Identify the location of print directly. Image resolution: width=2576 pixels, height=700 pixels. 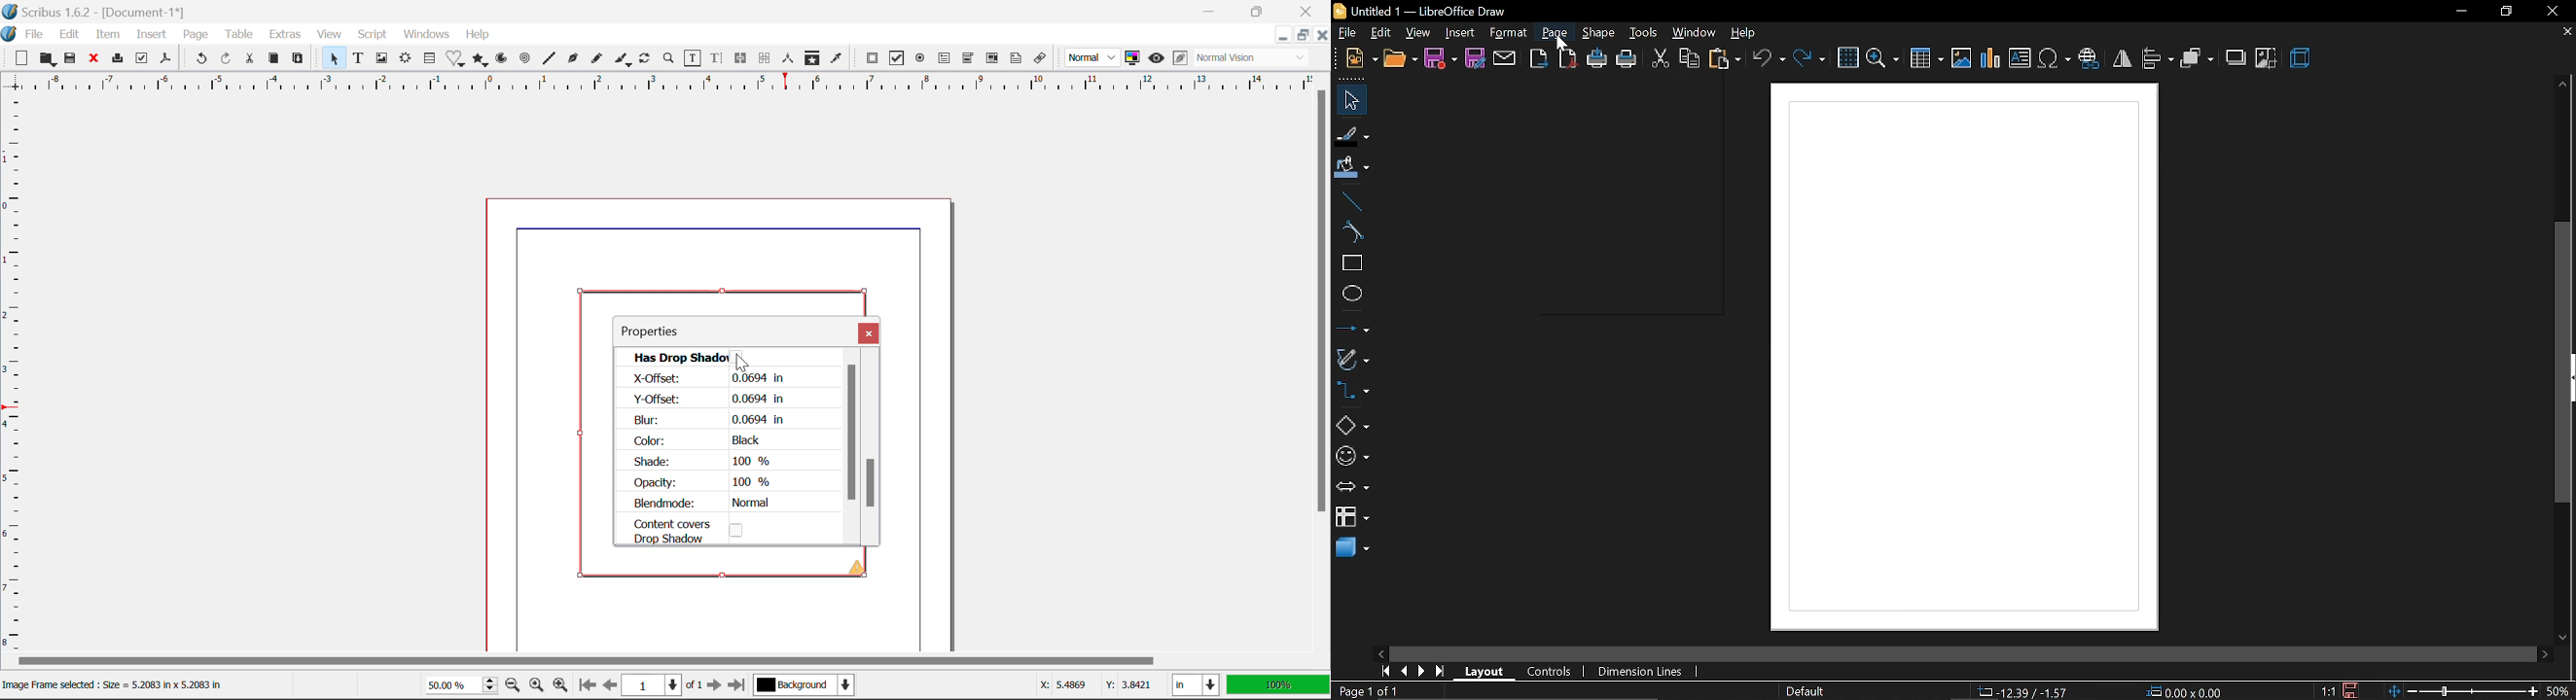
(1596, 57).